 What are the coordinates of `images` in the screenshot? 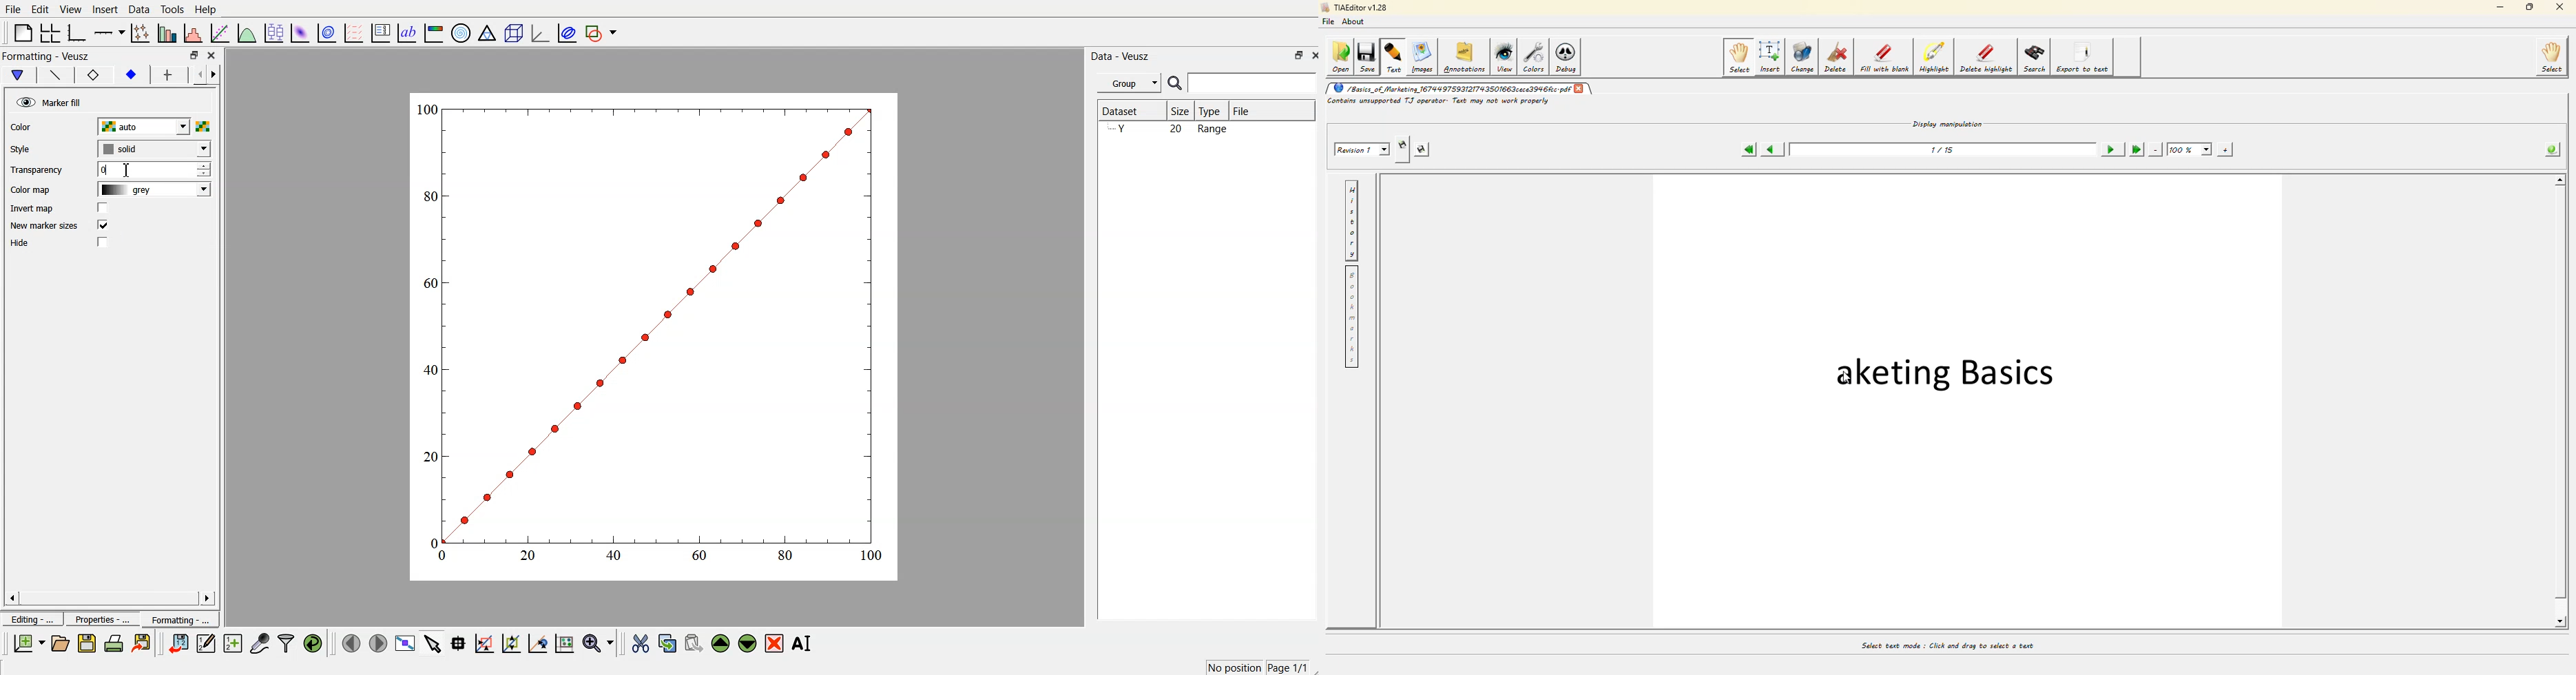 It's located at (1425, 59).